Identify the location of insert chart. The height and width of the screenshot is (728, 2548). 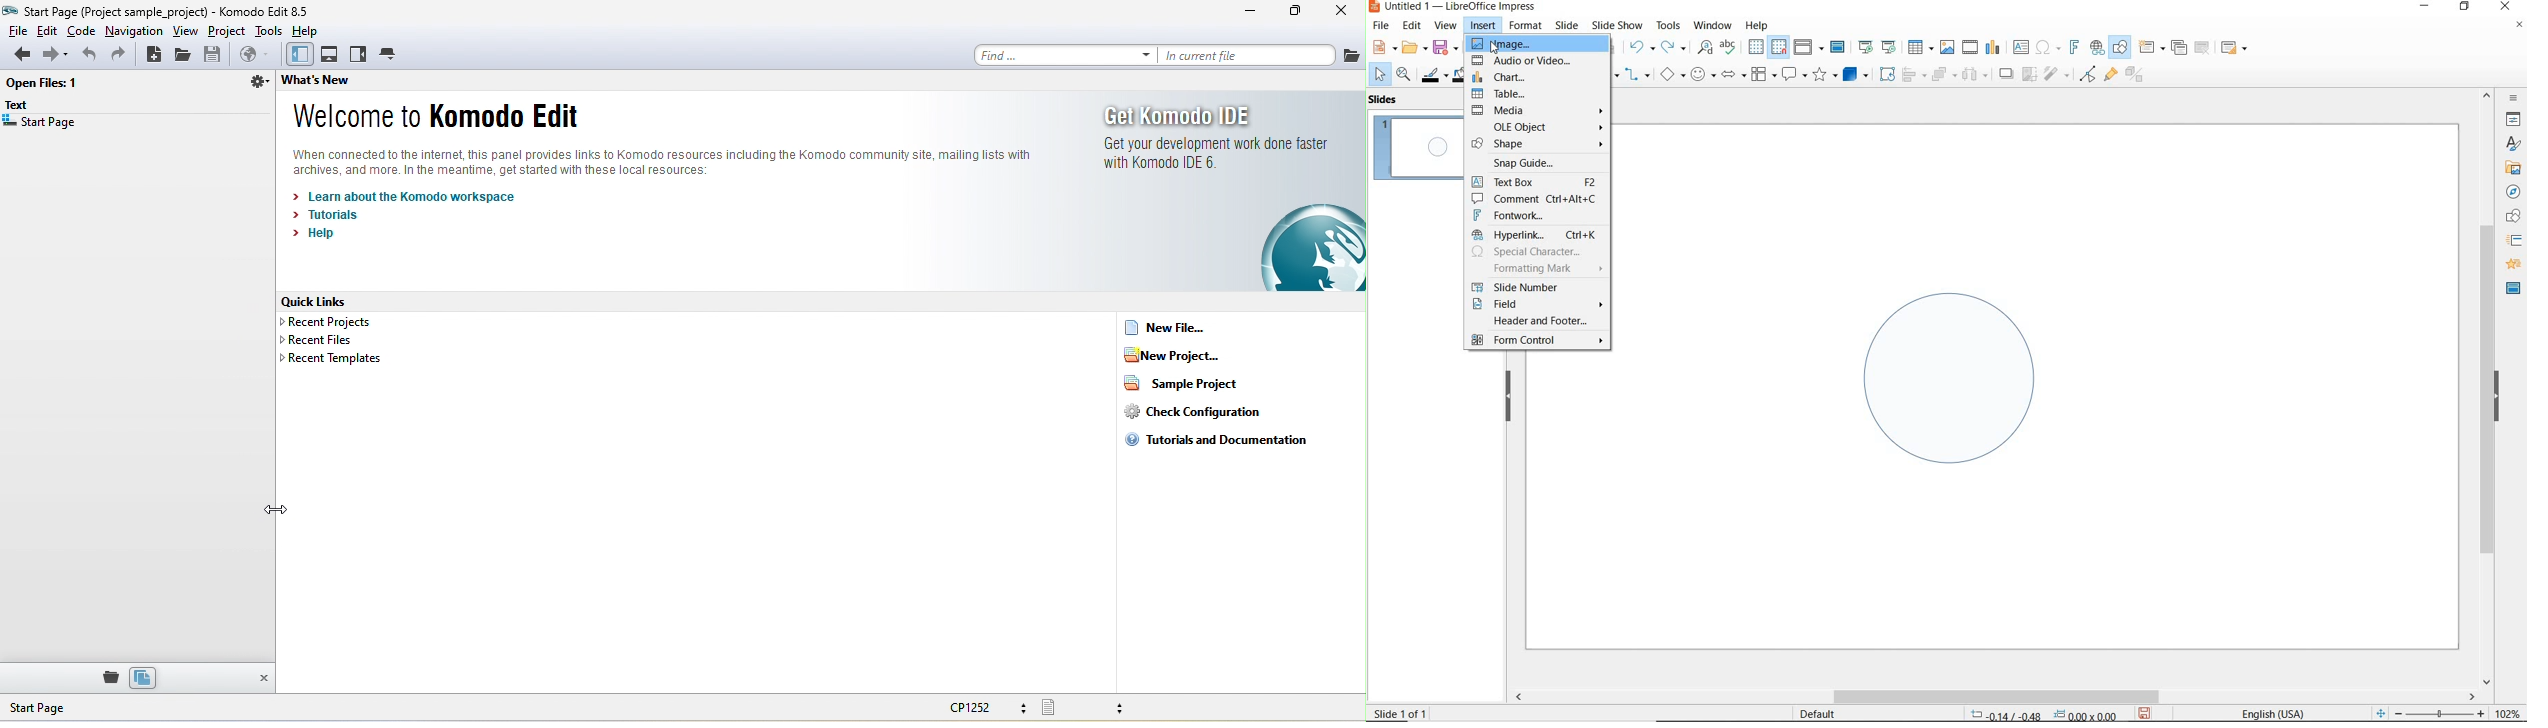
(1993, 48).